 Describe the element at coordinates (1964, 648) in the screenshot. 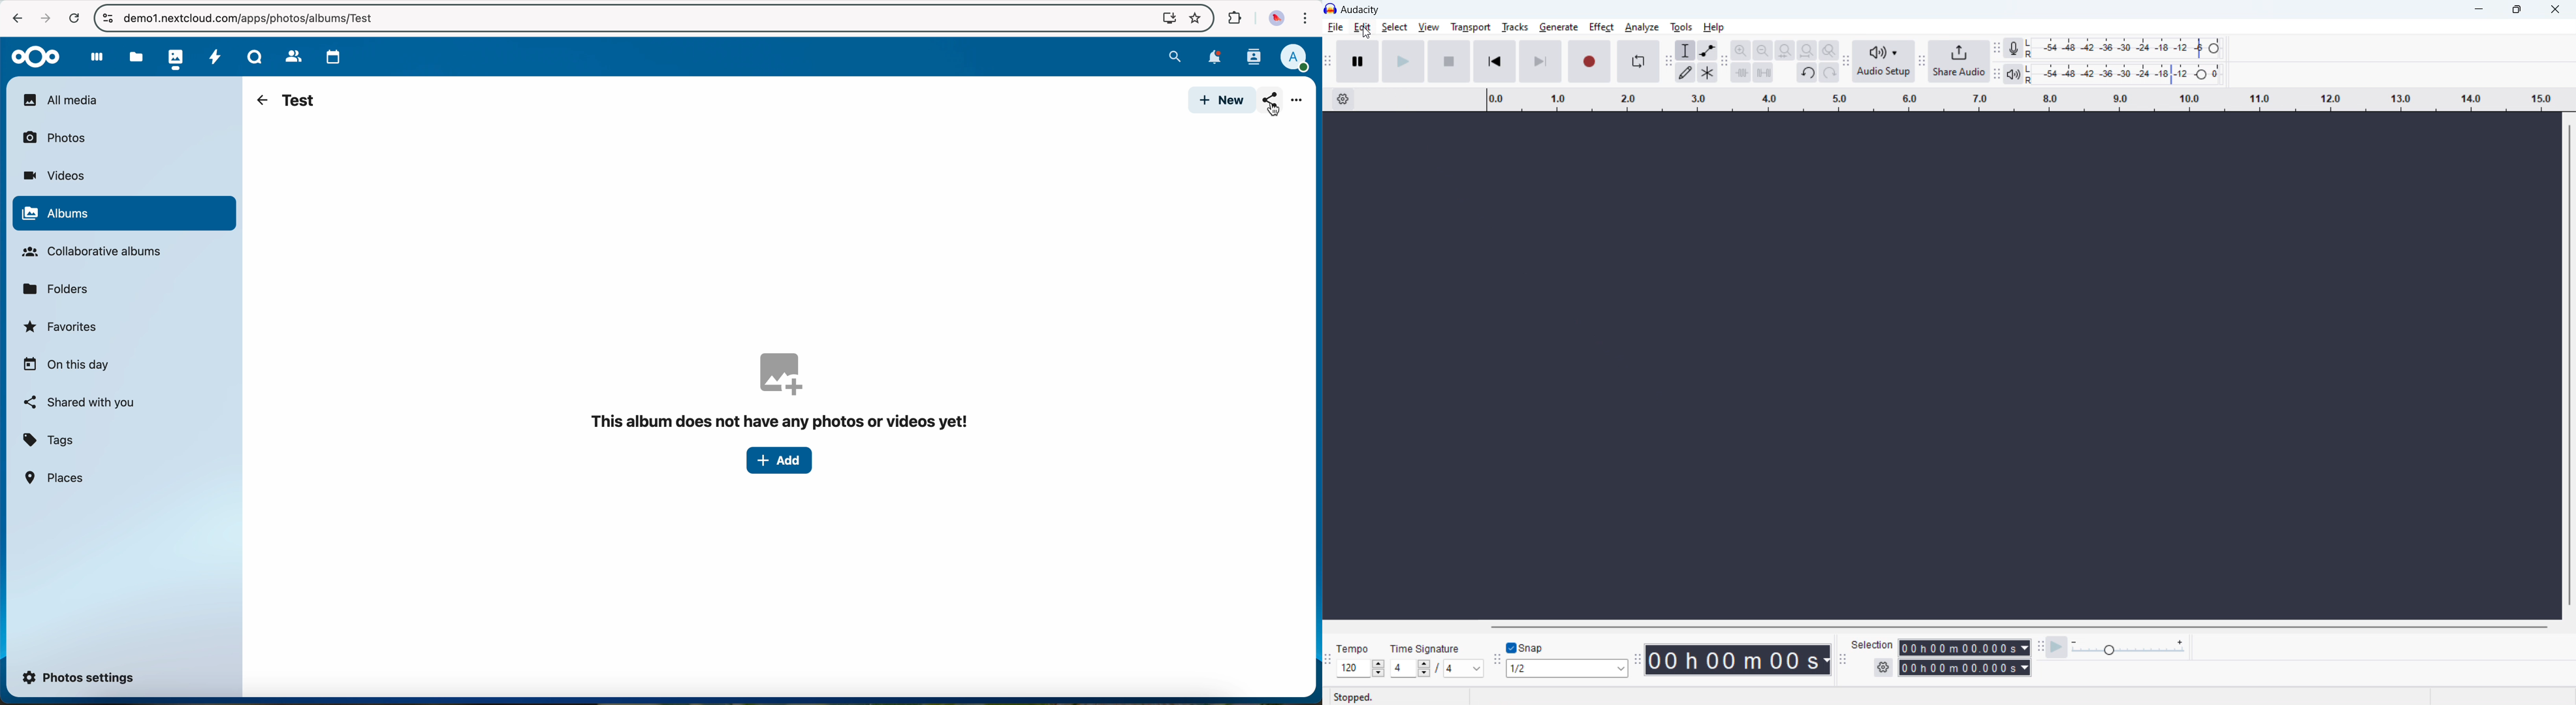

I see `start time` at that location.